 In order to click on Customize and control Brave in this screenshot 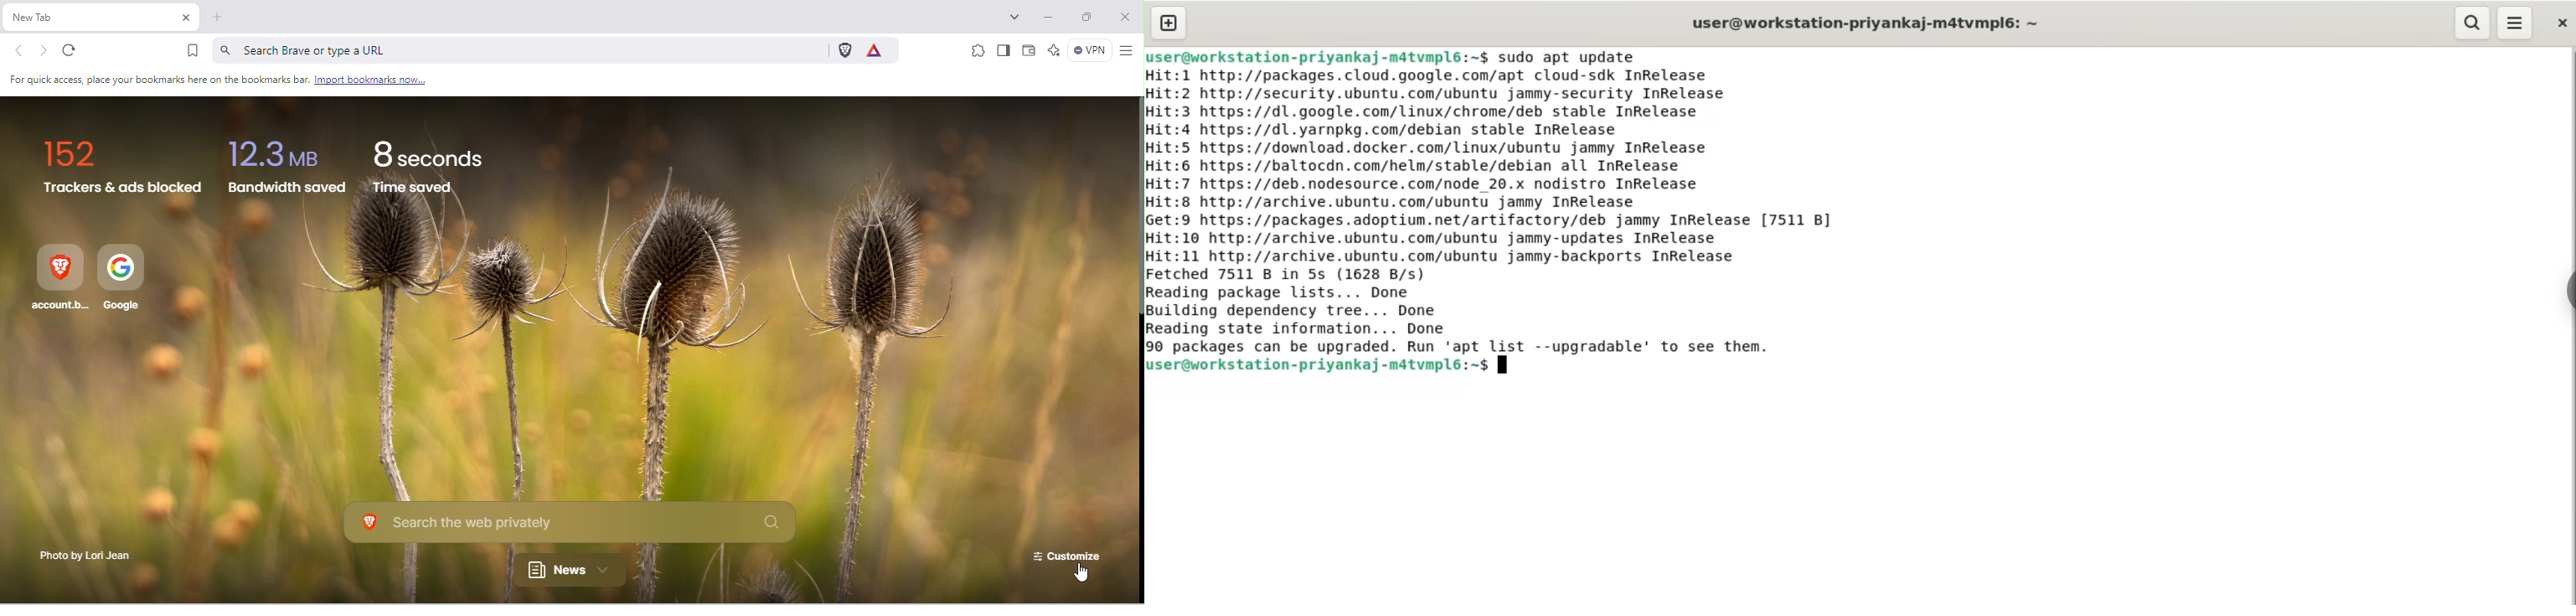, I will do `click(1126, 51)`.